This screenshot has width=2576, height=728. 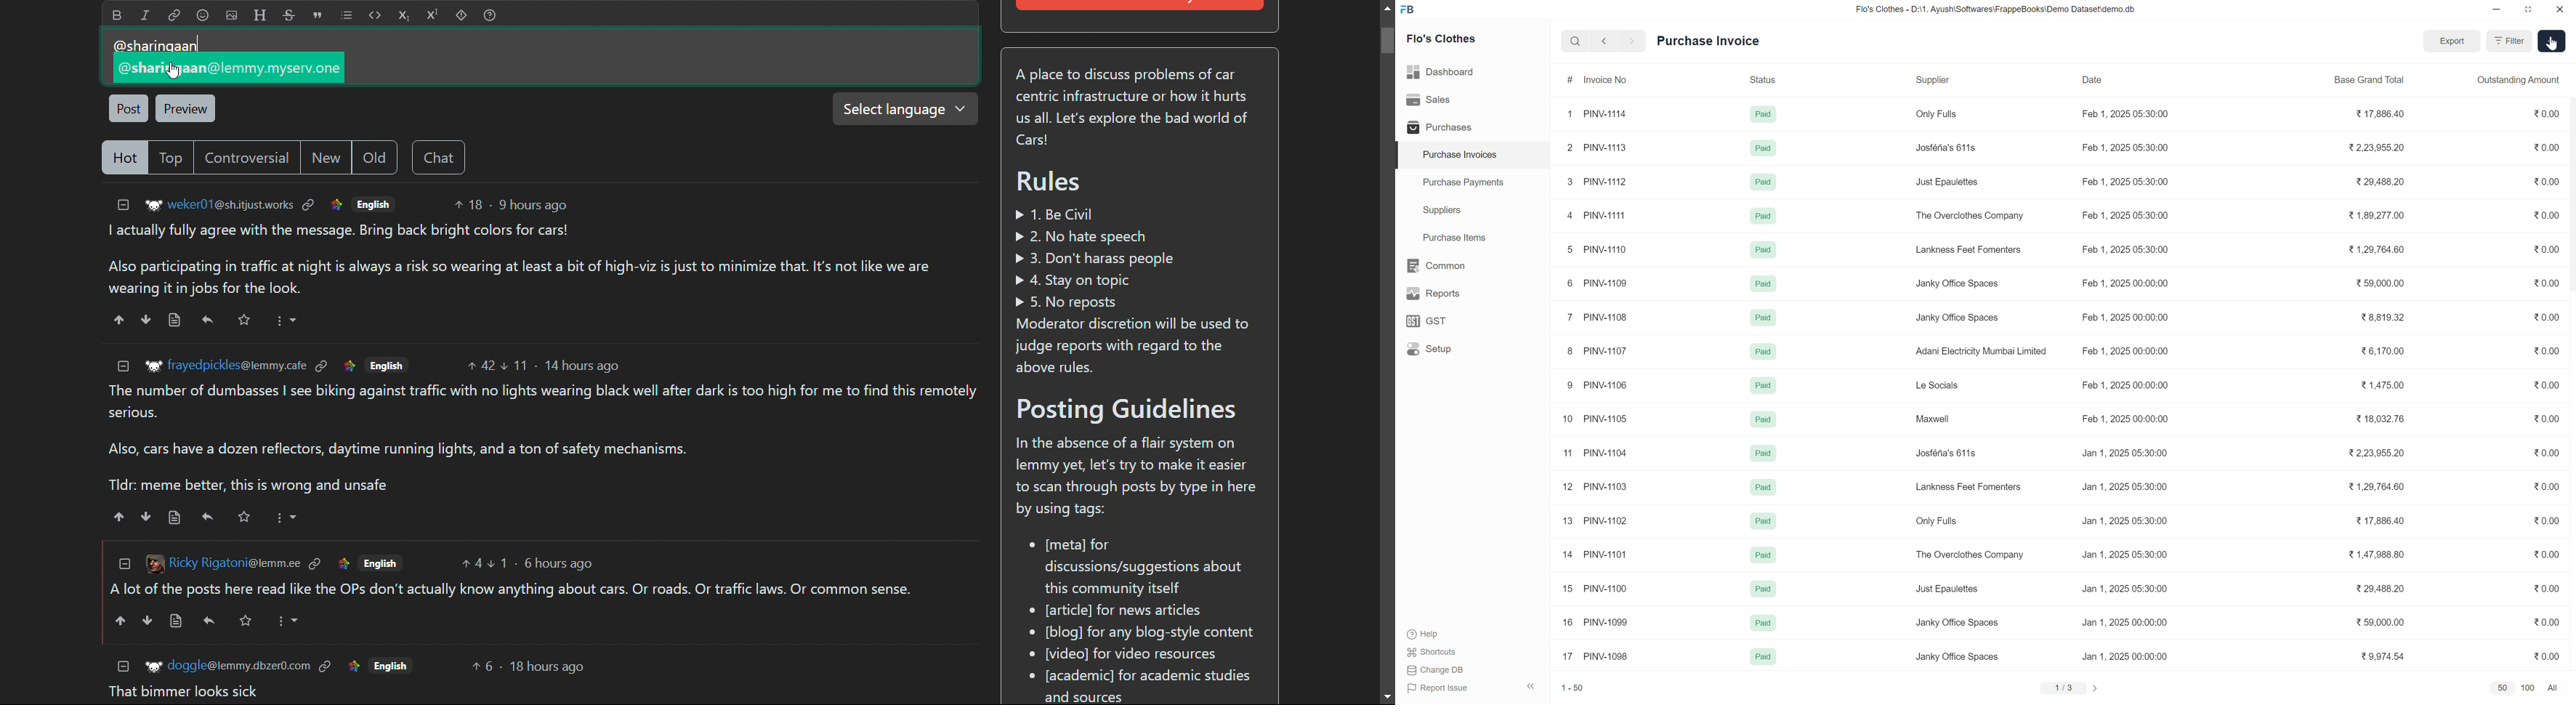 What do you see at coordinates (2125, 554) in the screenshot?
I see `Jan 1, 2025 05:30:00` at bounding box center [2125, 554].